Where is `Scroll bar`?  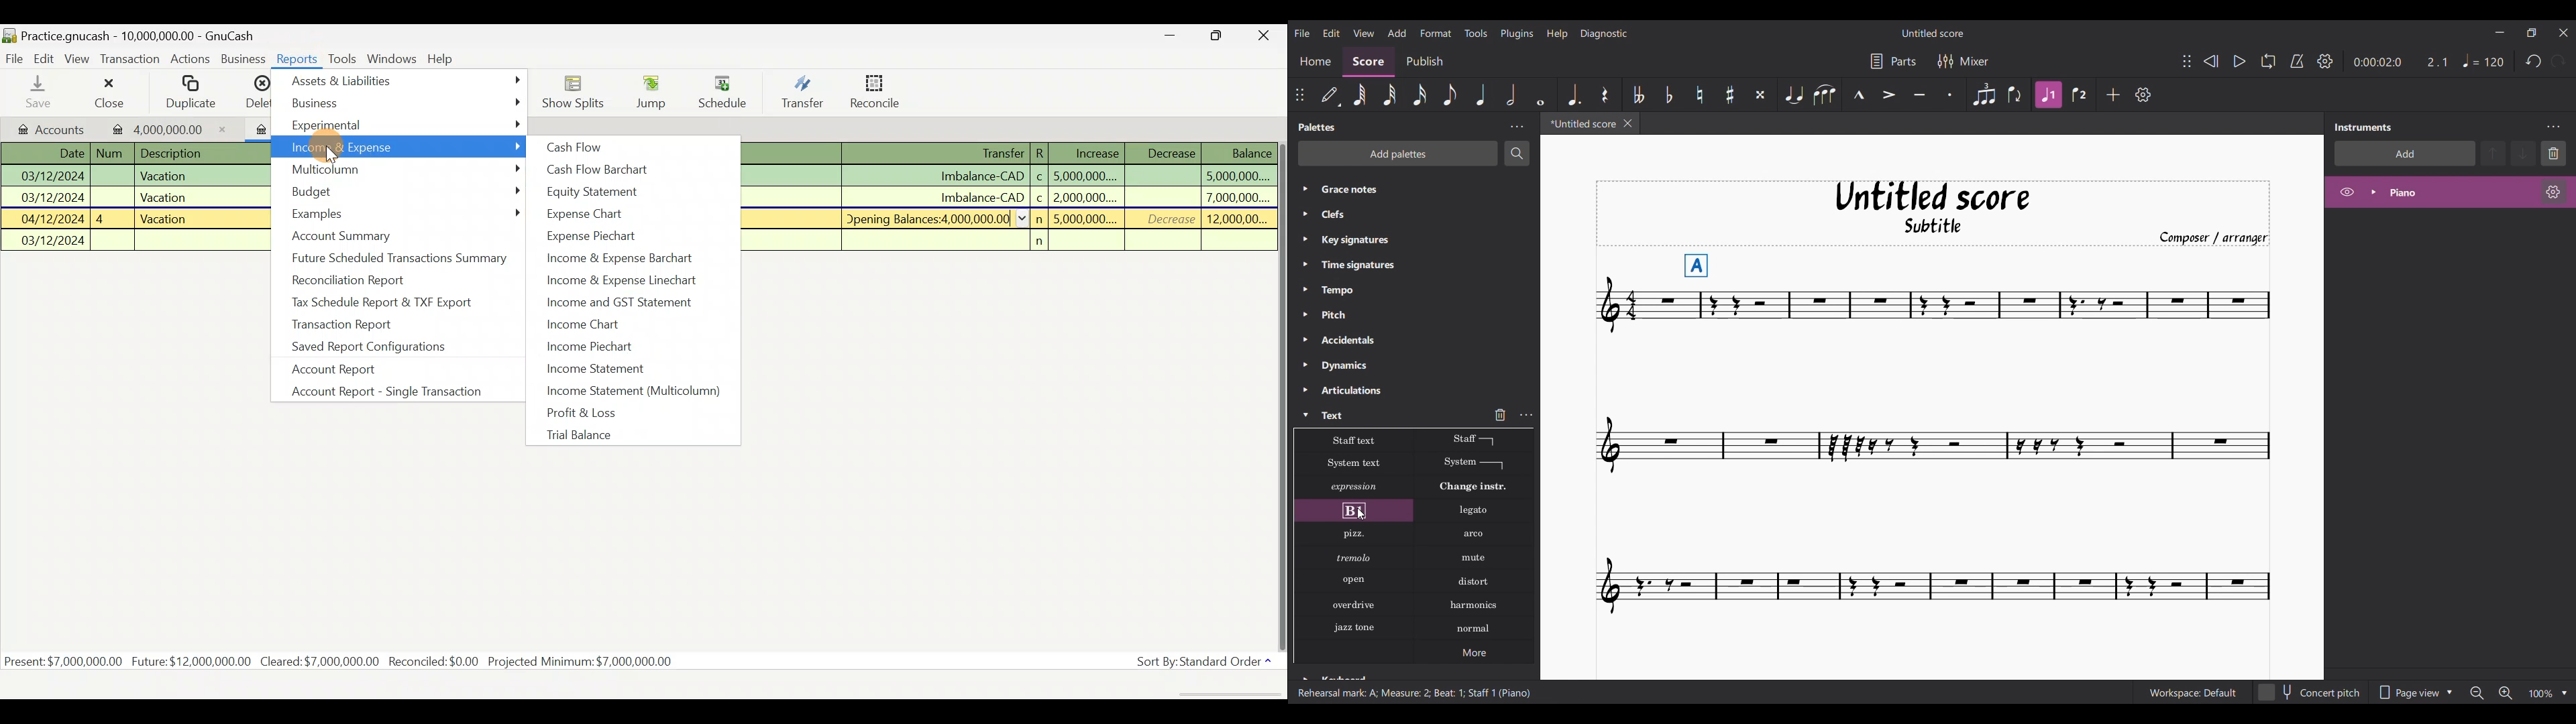
Scroll bar is located at coordinates (1280, 378).